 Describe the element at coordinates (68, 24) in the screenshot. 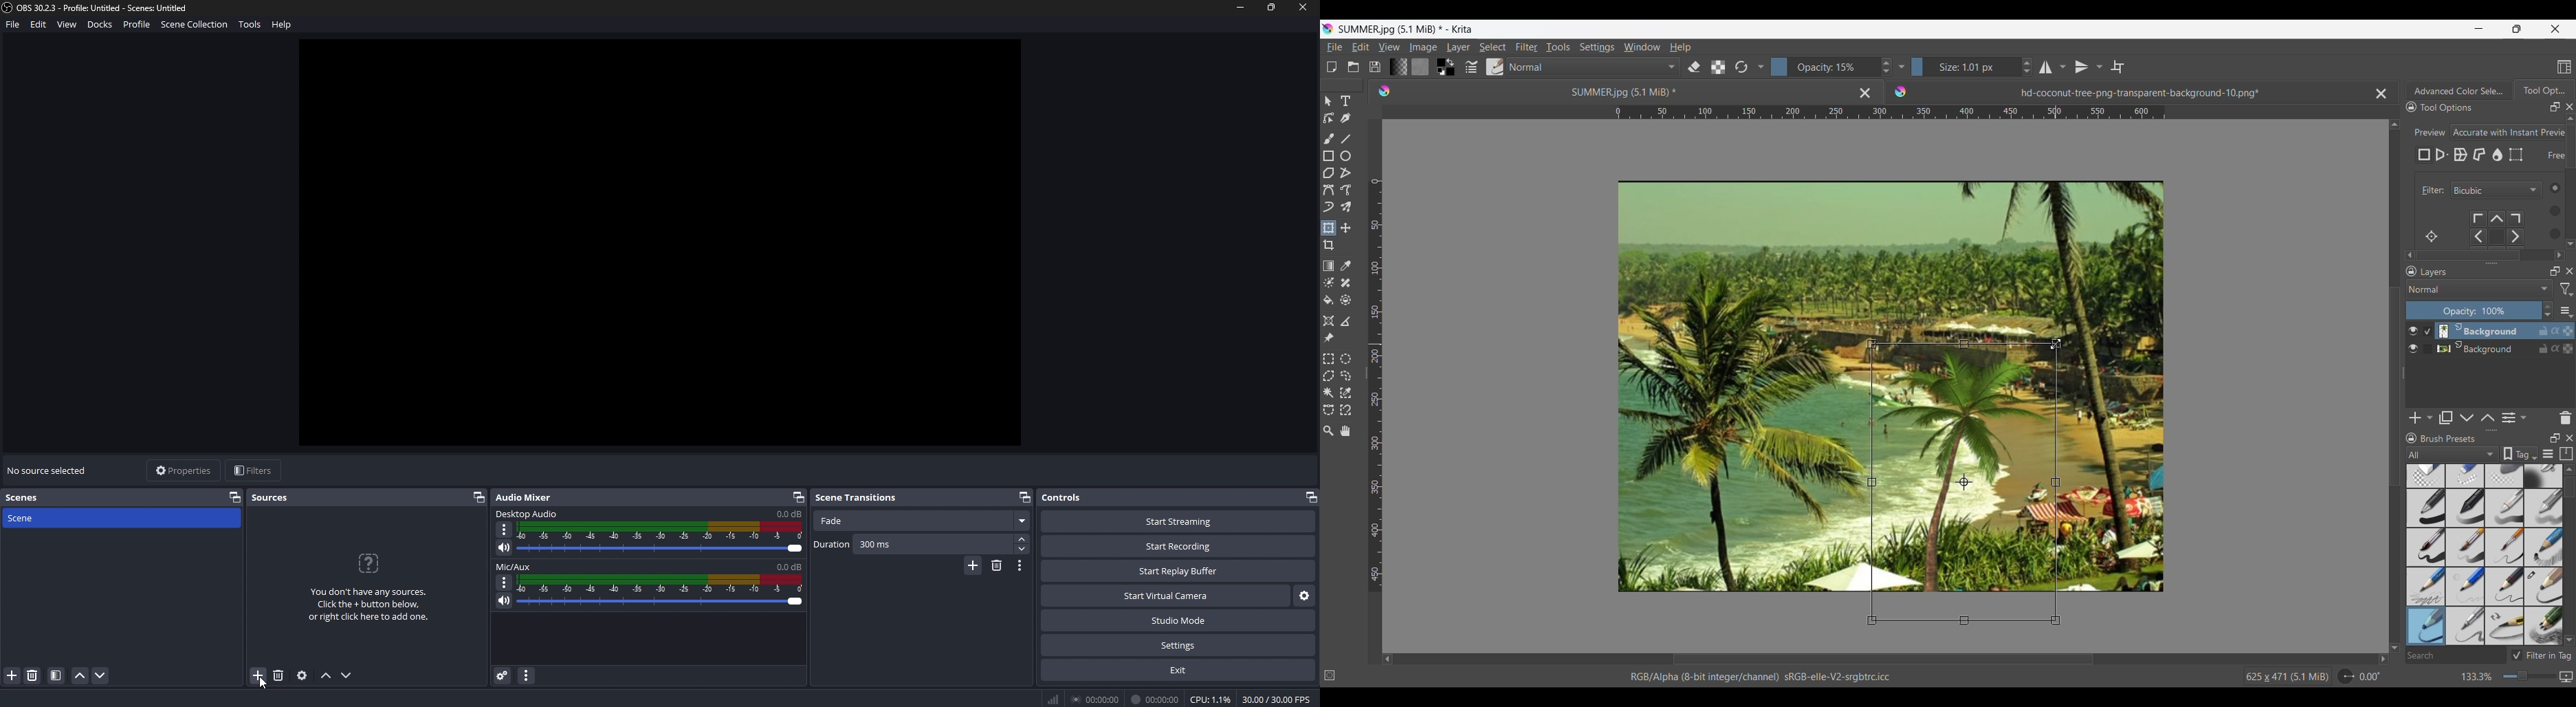

I see `view` at that location.